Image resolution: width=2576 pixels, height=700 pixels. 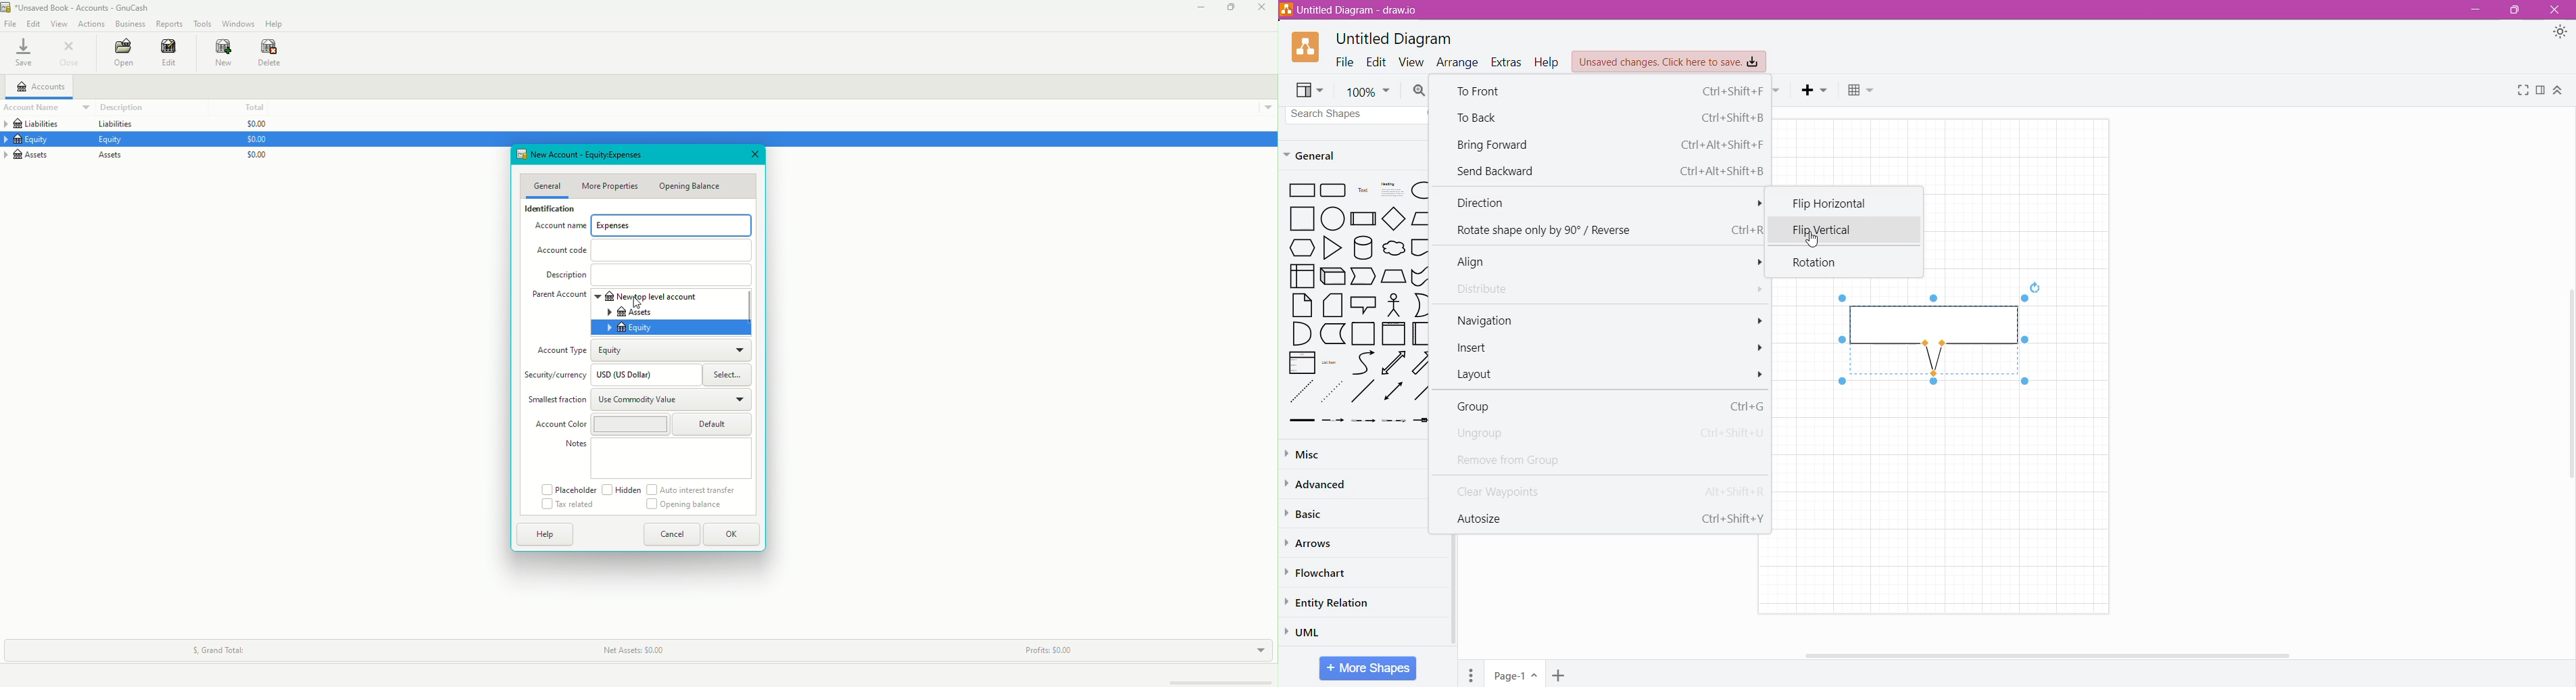 I want to click on Trapezoid , so click(x=1364, y=277).